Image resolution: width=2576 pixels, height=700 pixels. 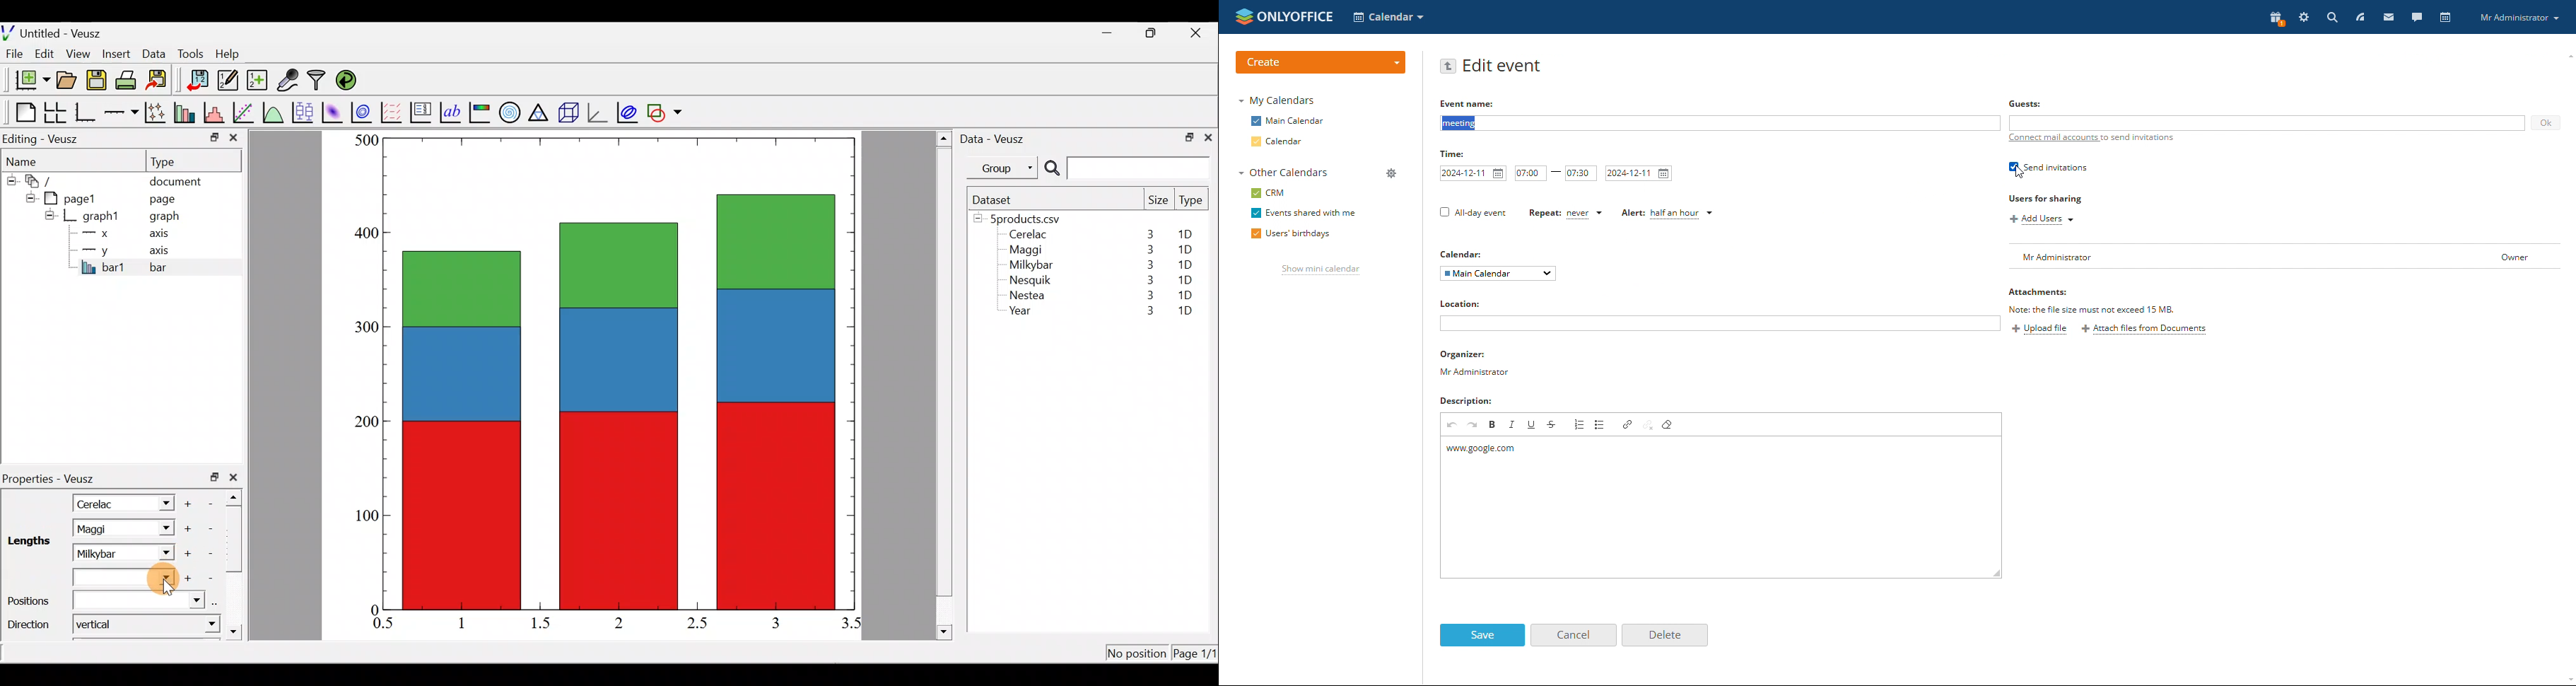 What do you see at coordinates (54, 479) in the screenshot?
I see `Properties - Veusz` at bounding box center [54, 479].